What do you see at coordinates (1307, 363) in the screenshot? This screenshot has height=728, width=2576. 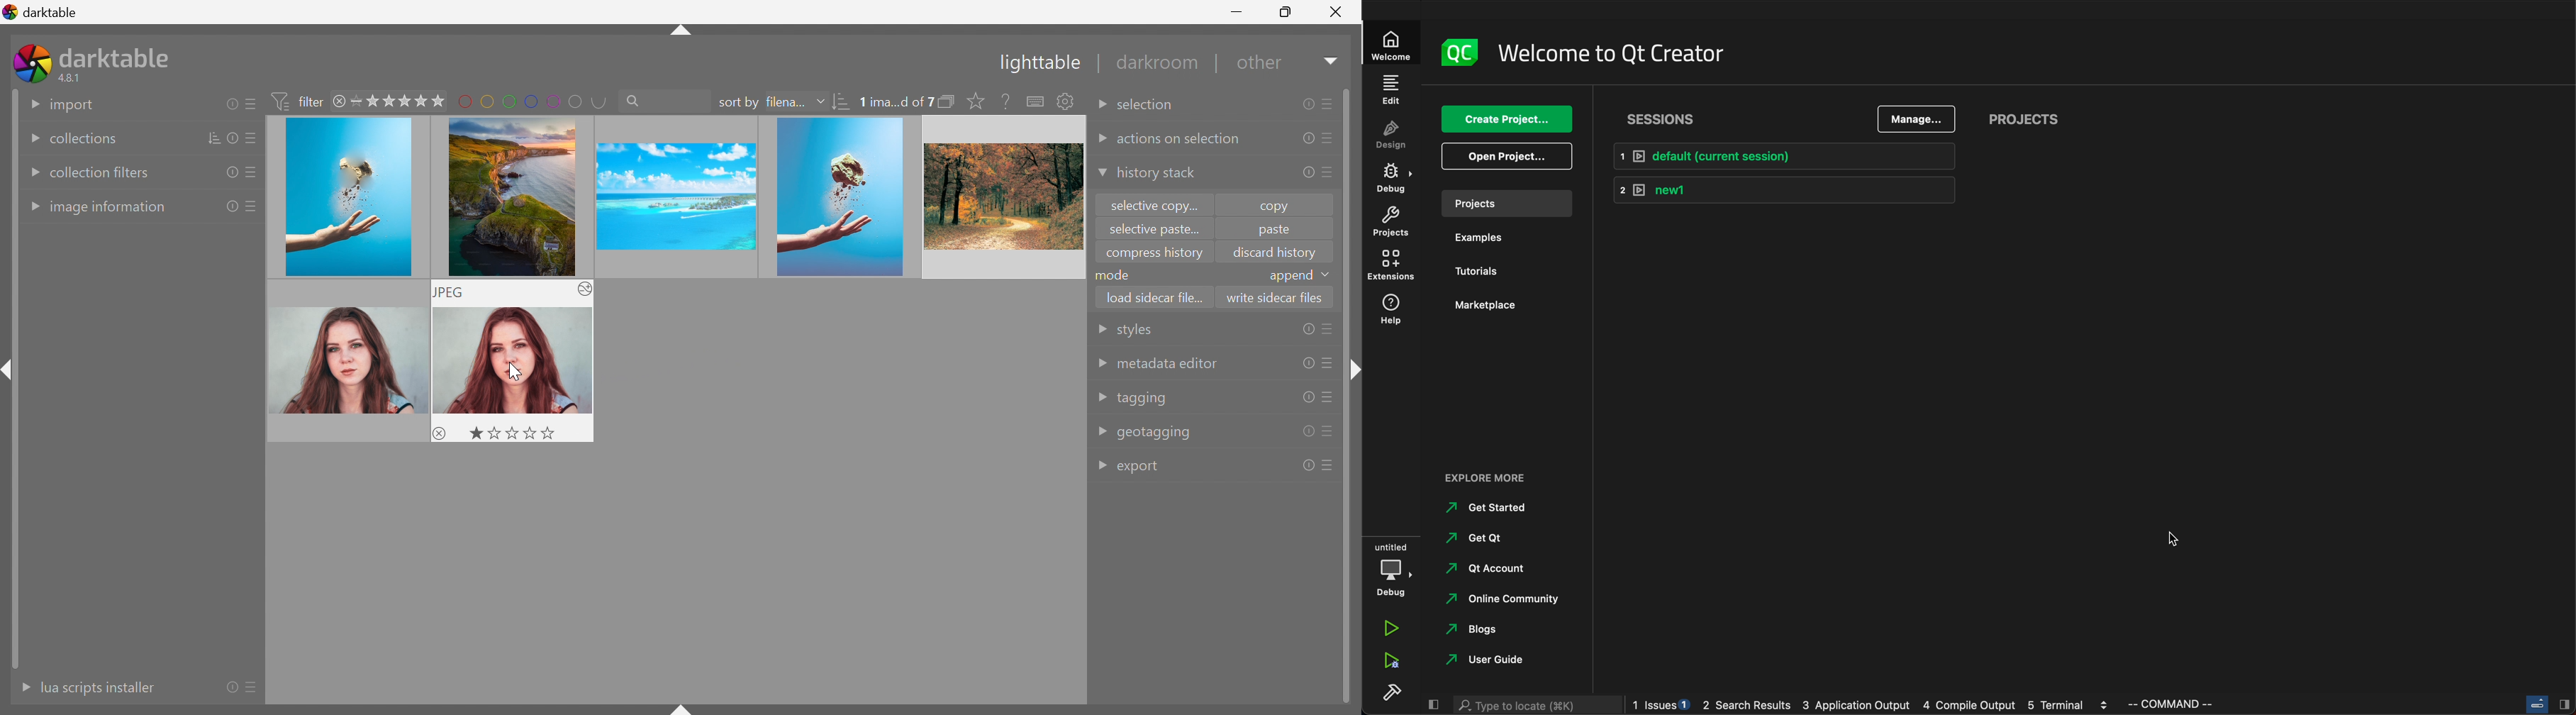 I see `reset` at bounding box center [1307, 363].